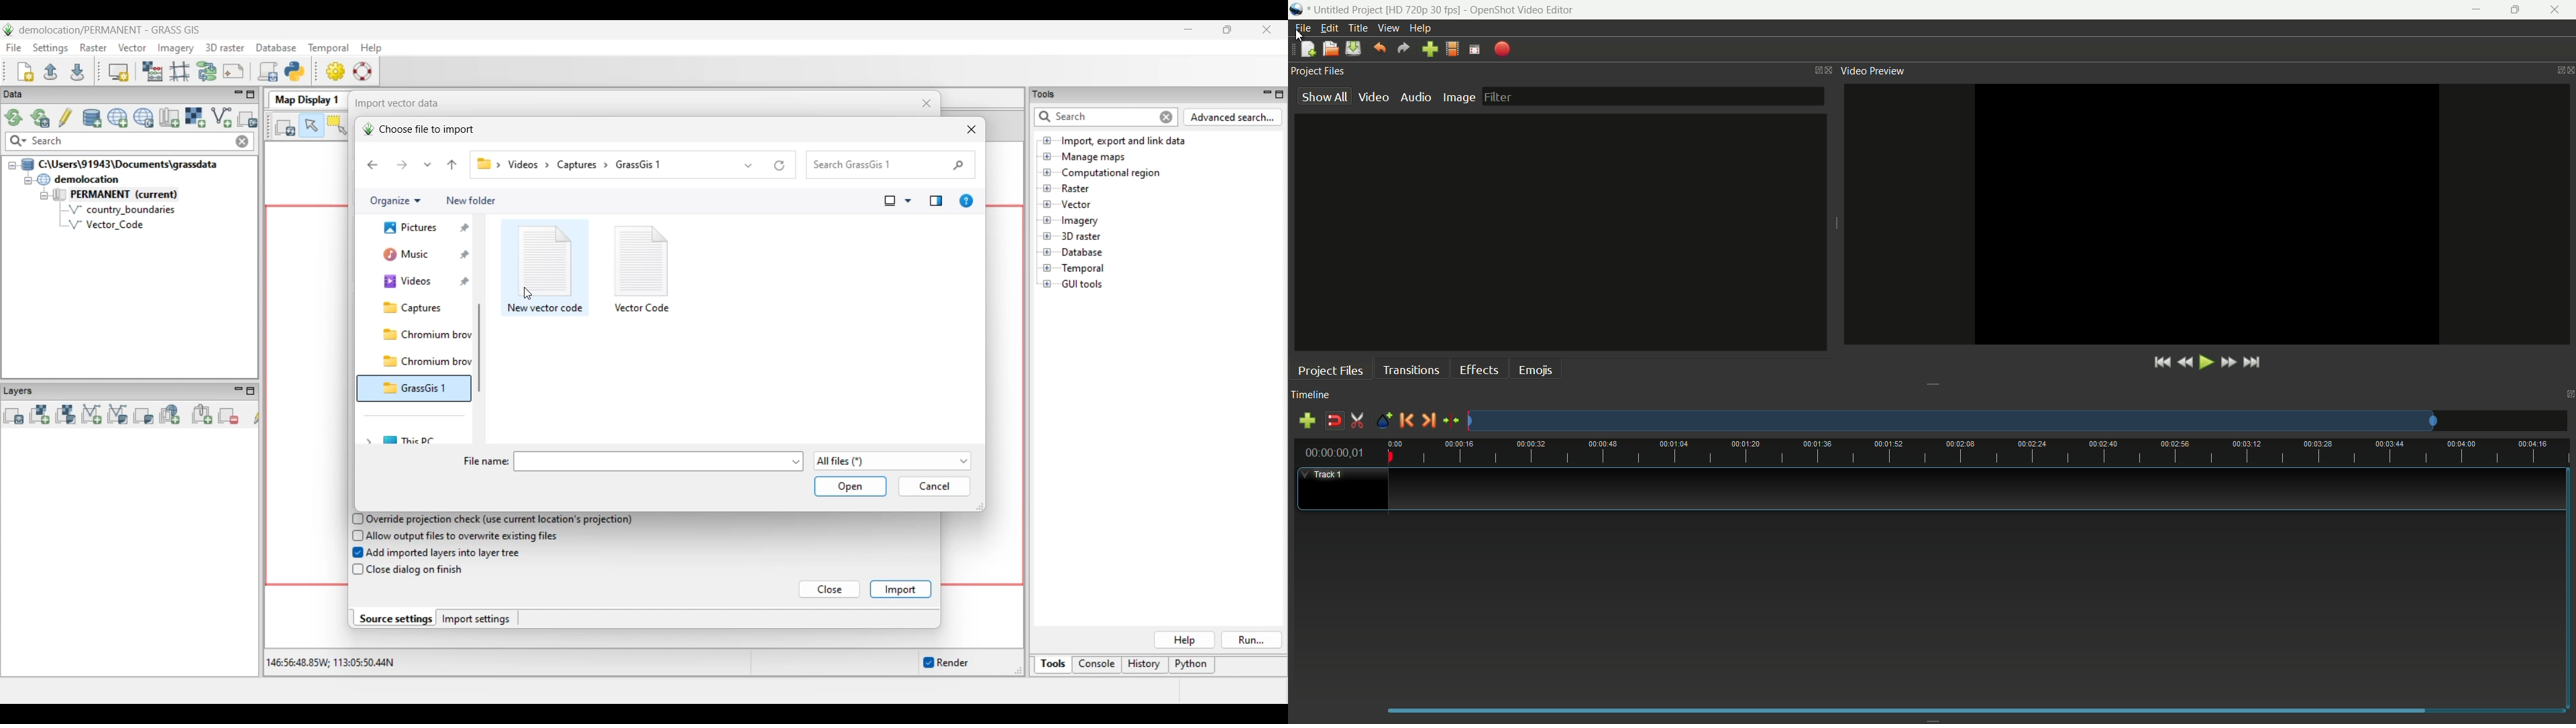  What do you see at coordinates (1330, 370) in the screenshot?
I see `project files` at bounding box center [1330, 370].